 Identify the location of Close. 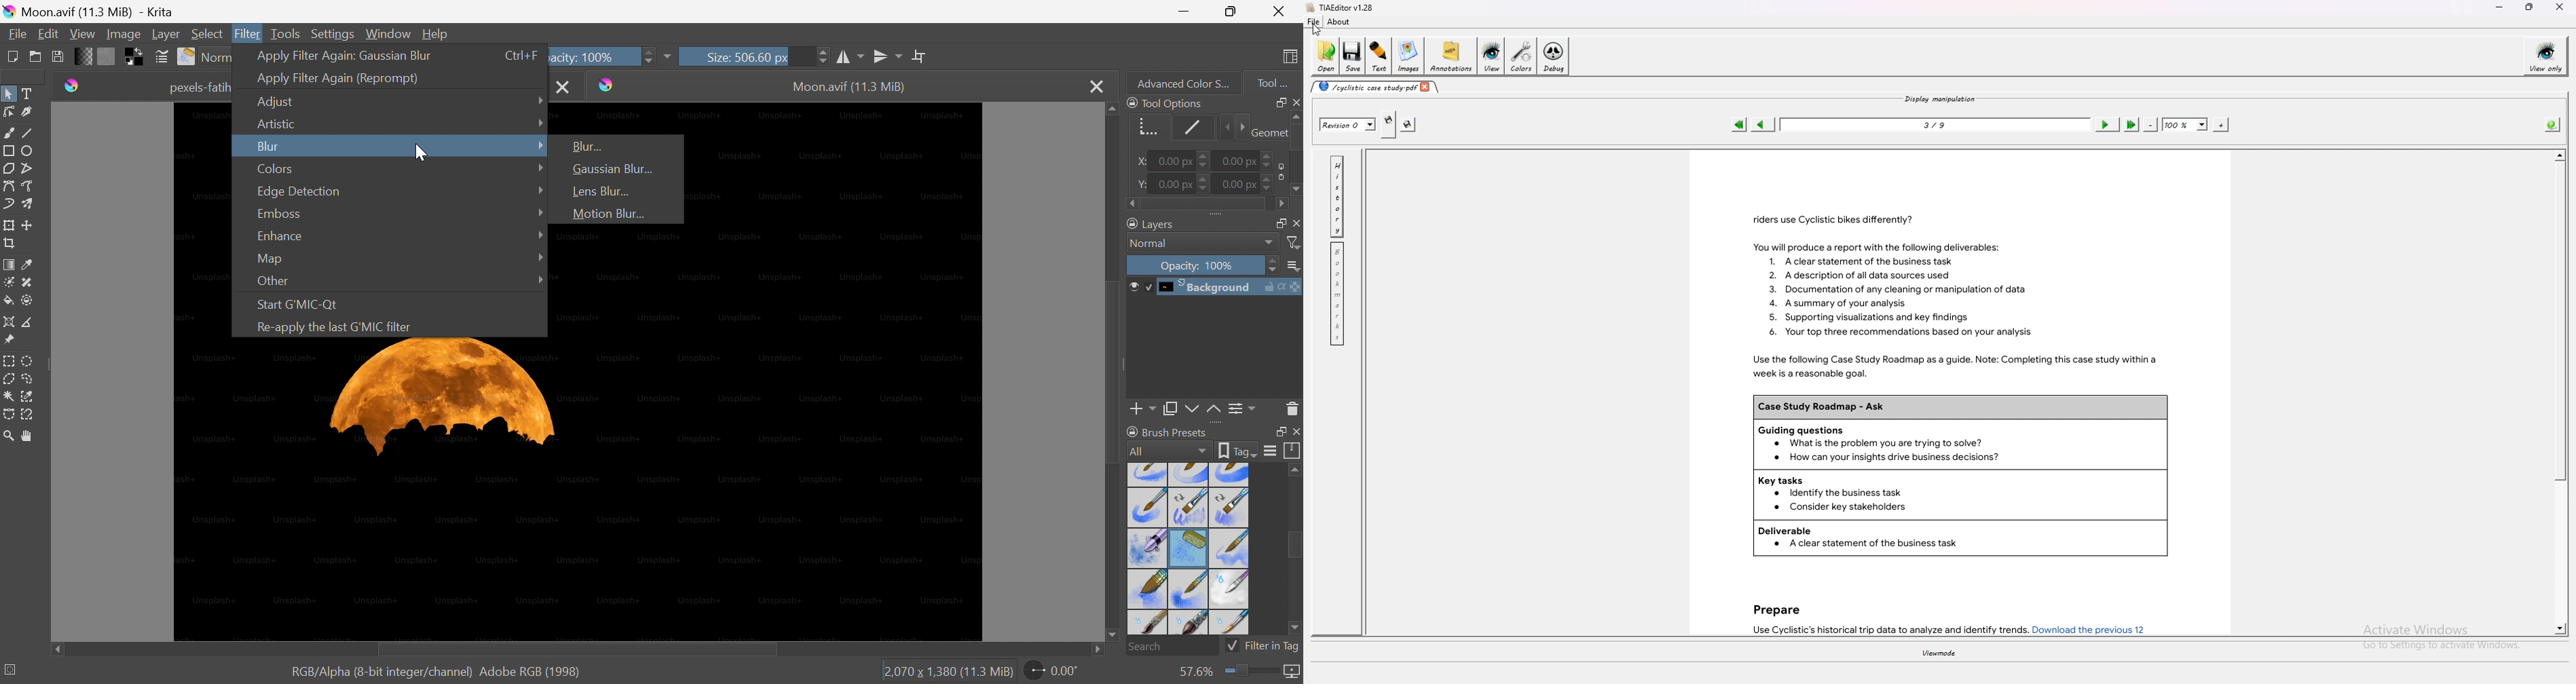
(1282, 10).